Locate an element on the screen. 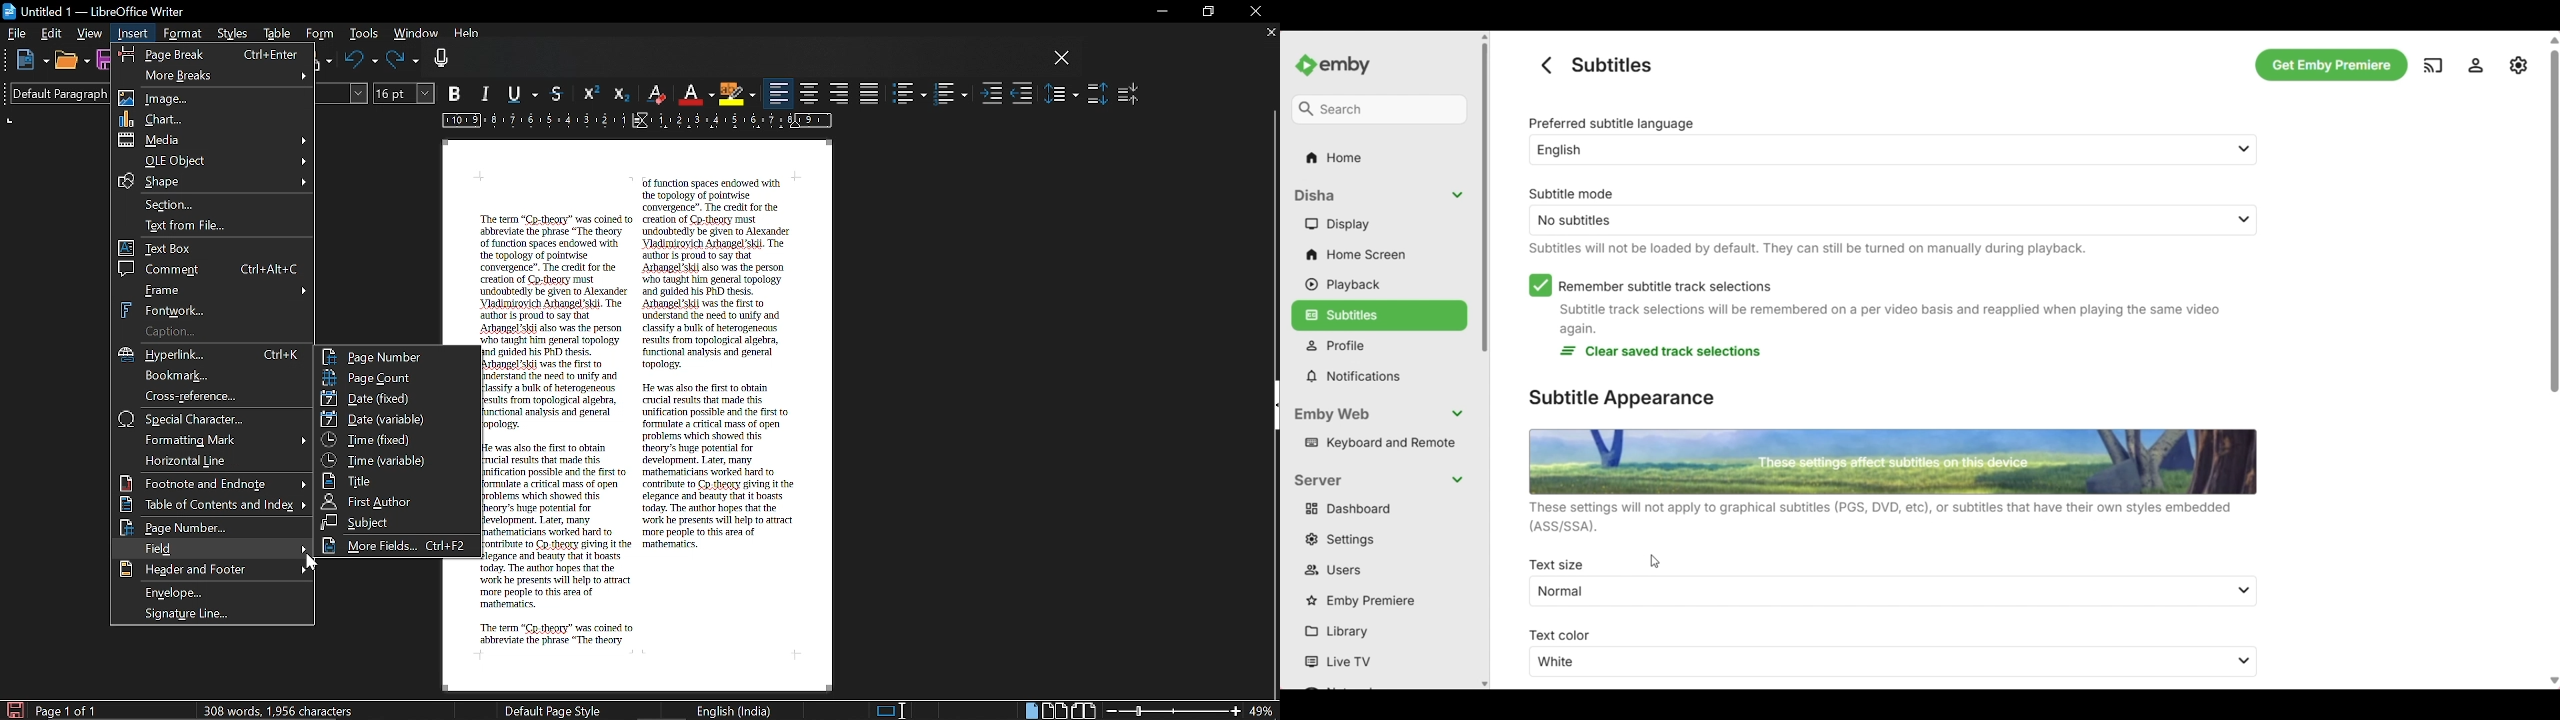 This screenshot has width=2576, height=728. New is located at coordinates (32, 61).